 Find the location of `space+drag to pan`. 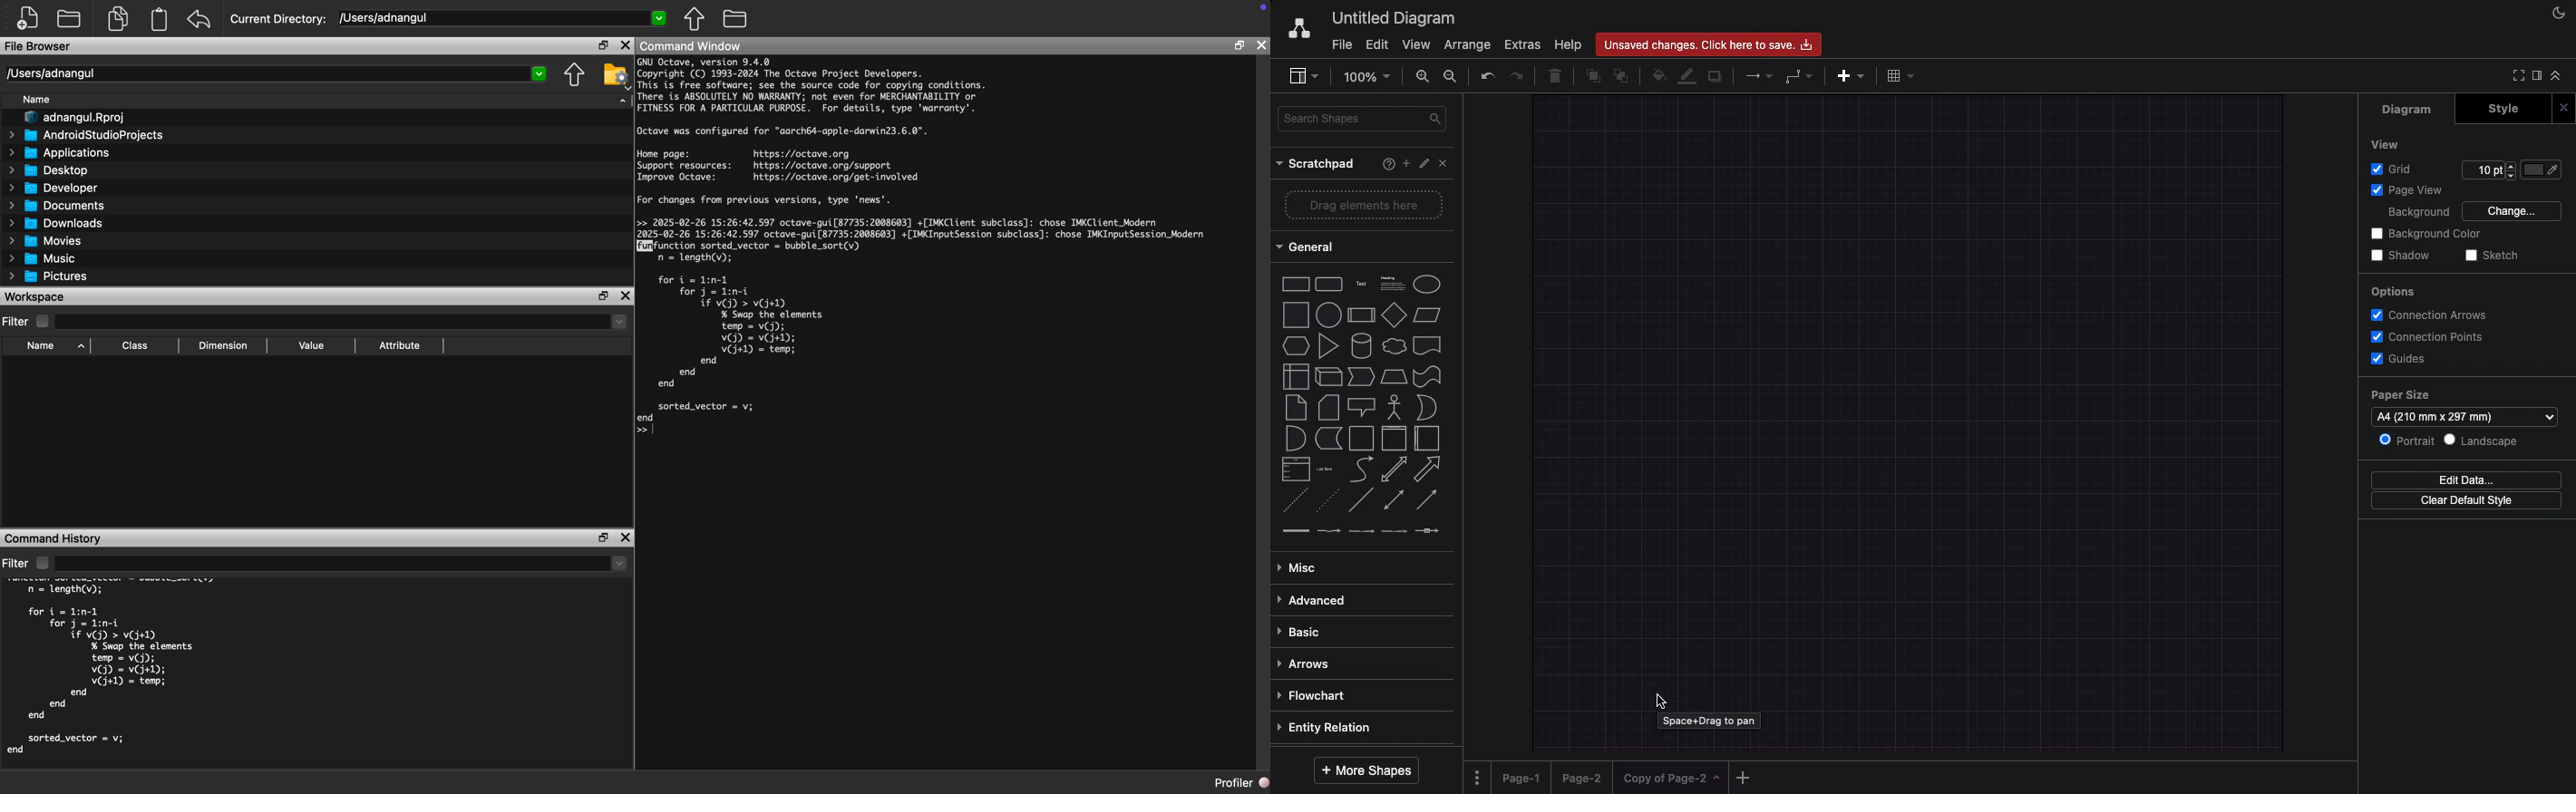

space+drag to pan is located at coordinates (1711, 722).